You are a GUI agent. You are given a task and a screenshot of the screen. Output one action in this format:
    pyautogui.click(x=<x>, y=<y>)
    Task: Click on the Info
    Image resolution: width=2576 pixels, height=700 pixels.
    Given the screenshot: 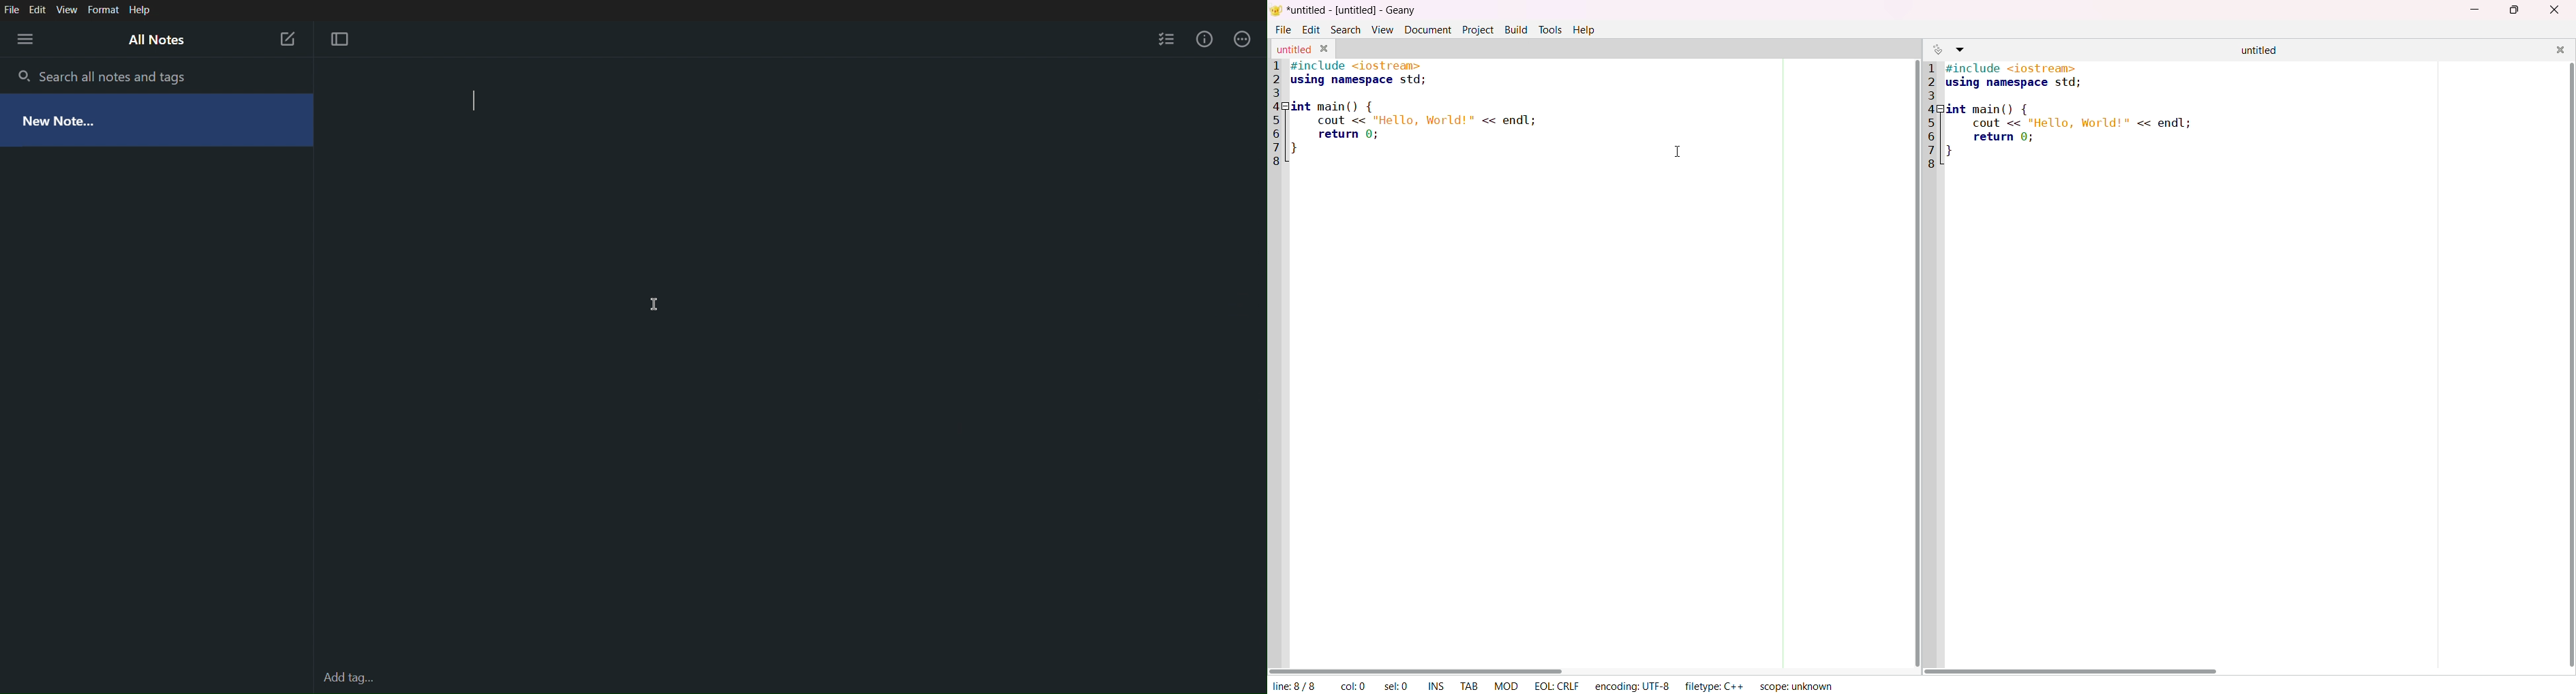 What is the action you would take?
    pyautogui.click(x=1202, y=40)
    